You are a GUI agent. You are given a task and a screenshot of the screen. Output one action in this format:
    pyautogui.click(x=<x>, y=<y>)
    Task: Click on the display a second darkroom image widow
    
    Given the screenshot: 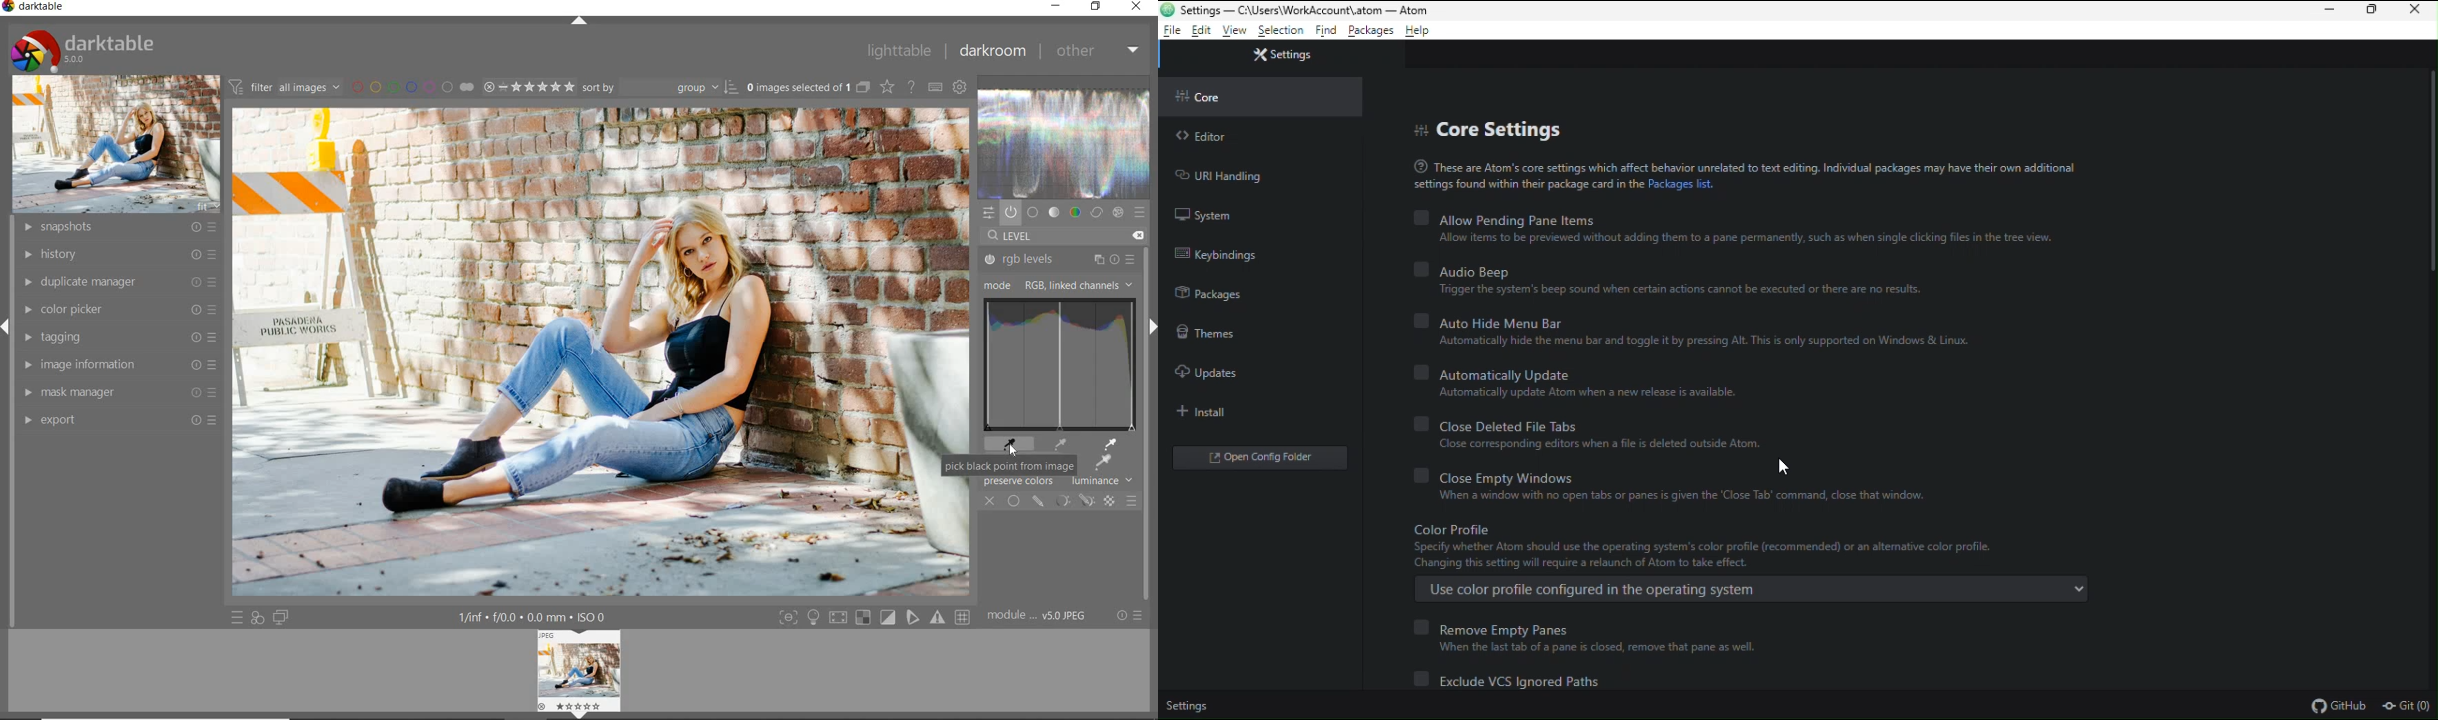 What is the action you would take?
    pyautogui.click(x=282, y=617)
    